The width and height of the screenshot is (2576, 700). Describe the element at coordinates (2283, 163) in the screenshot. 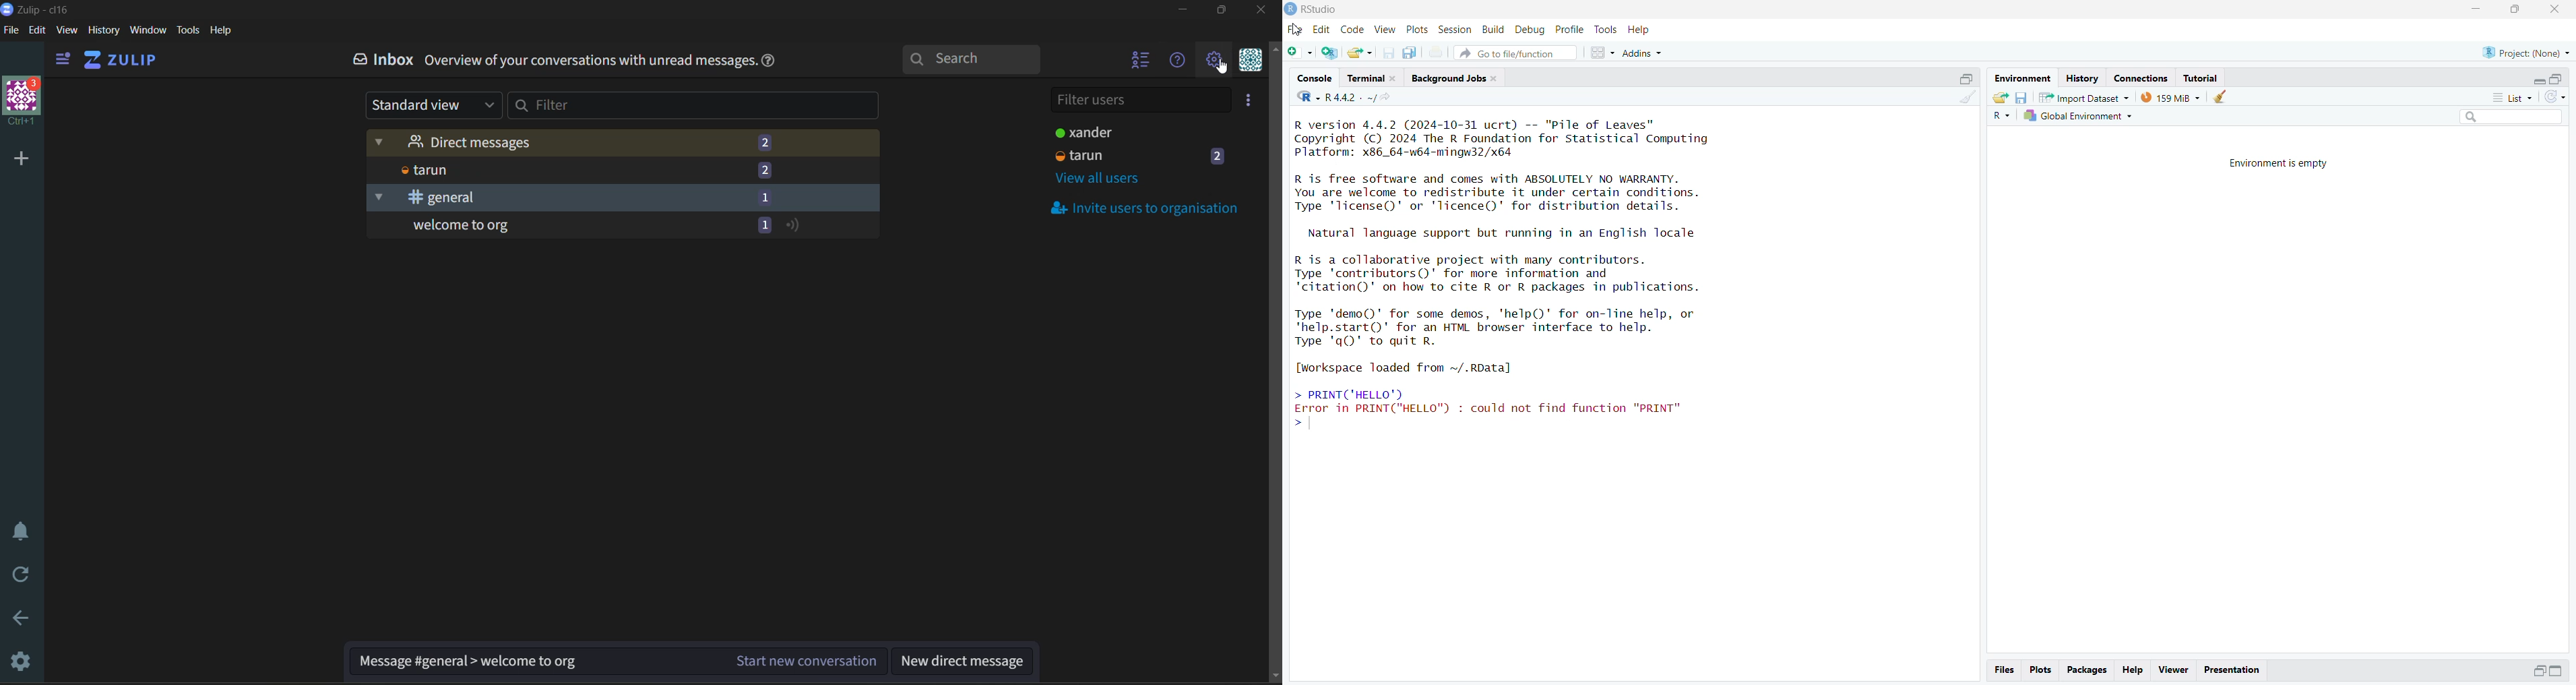

I see `Environment is empty` at that location.